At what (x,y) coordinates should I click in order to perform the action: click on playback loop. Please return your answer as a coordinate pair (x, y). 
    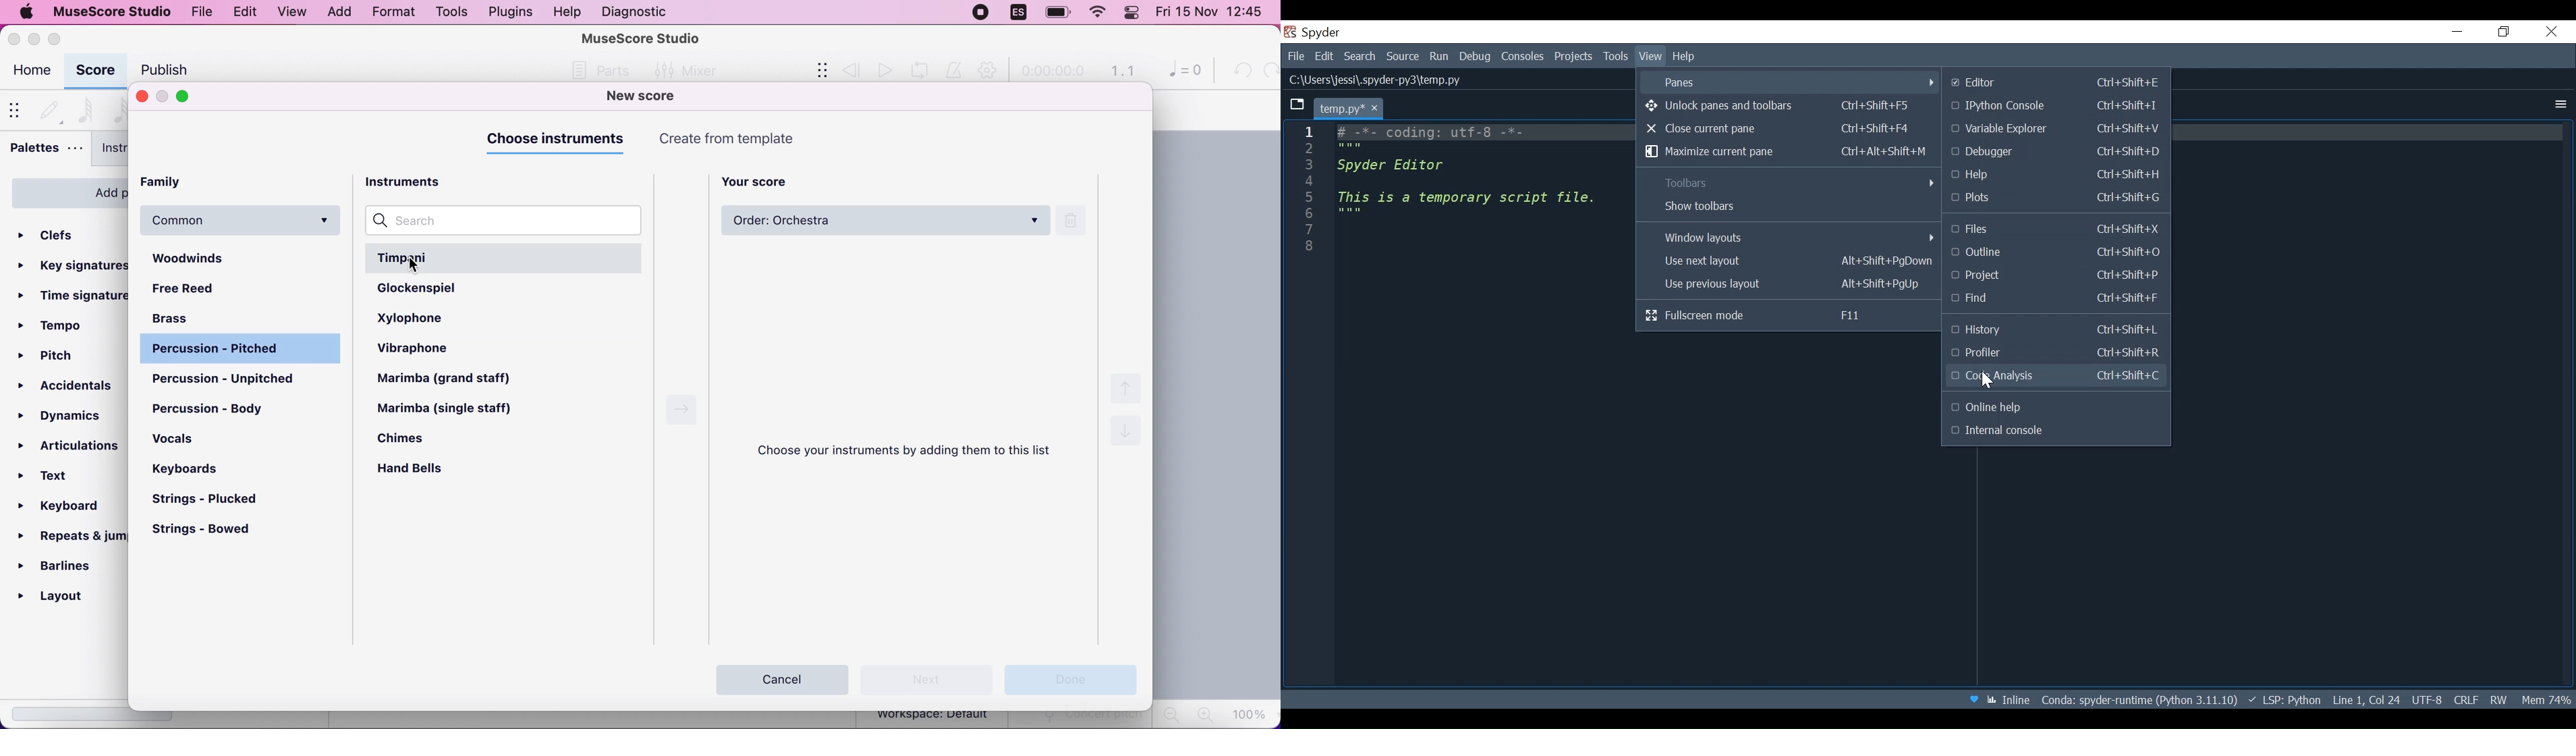
    Looking at the image, I should click on (923, 69).